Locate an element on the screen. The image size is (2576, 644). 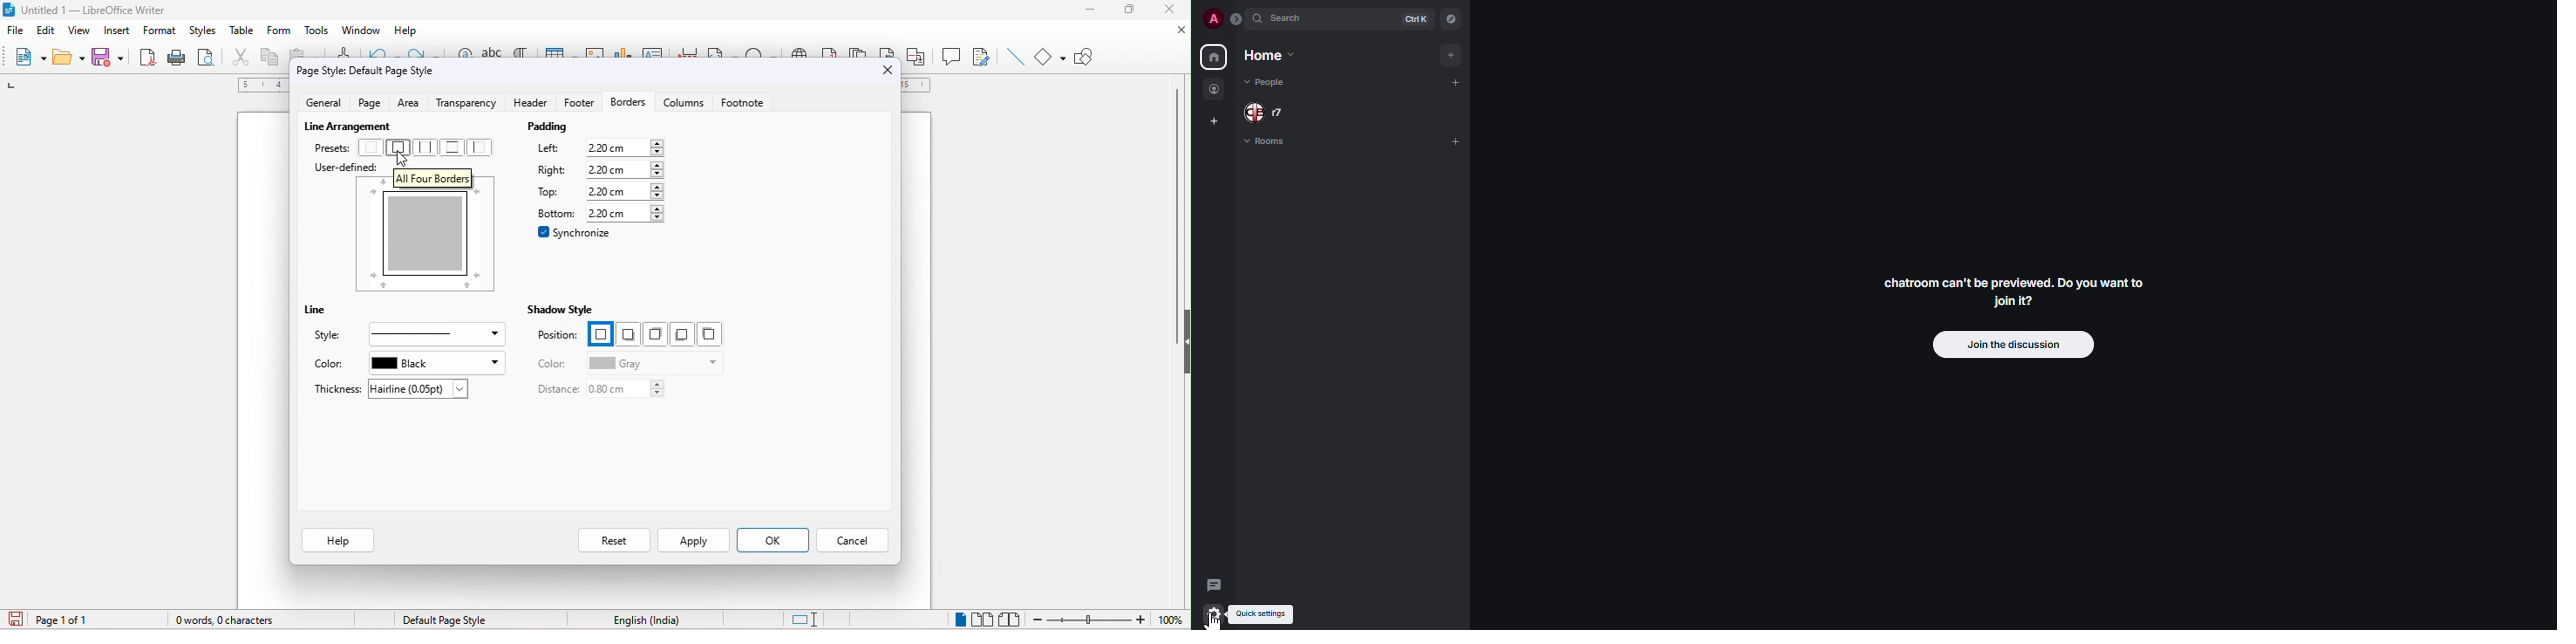
print is located at coordinates (176, 58).